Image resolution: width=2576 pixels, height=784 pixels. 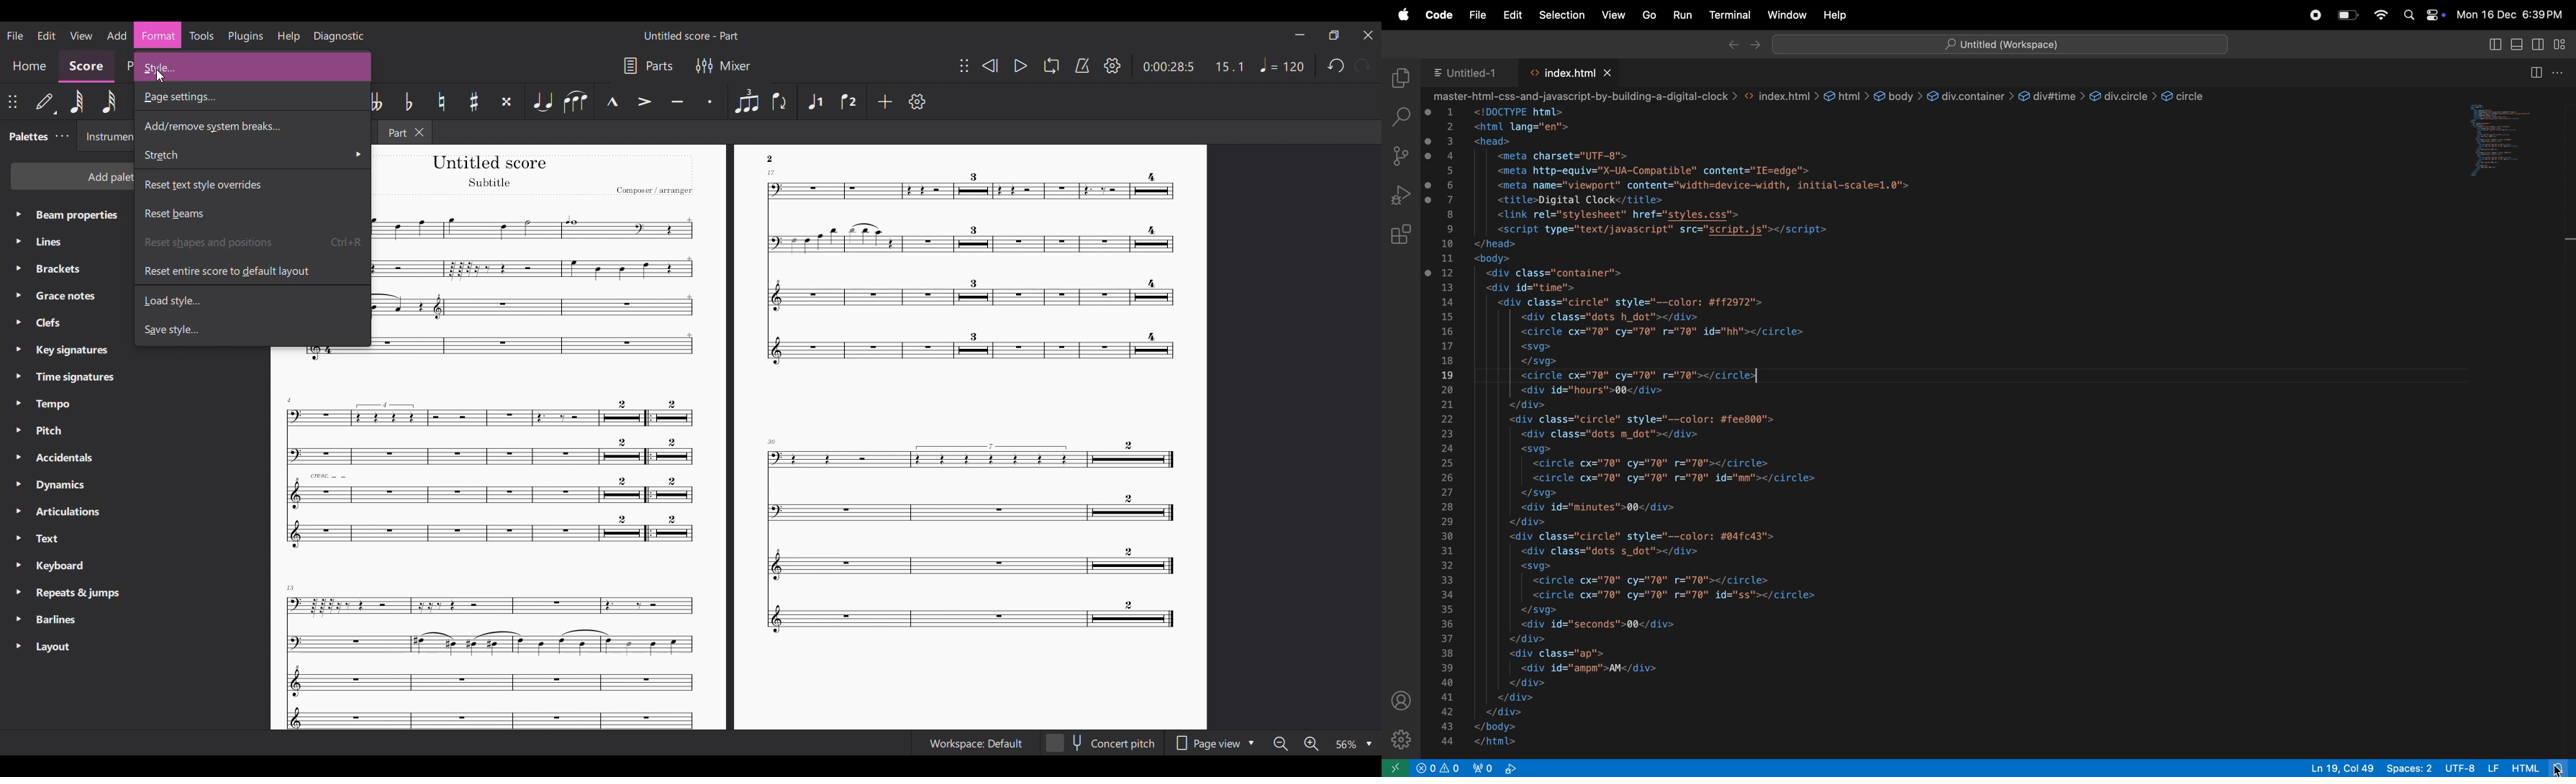 What do you see at coordinates (2316, 15) in the screenshot?
I see `record` at bounding box center [2316, 15].